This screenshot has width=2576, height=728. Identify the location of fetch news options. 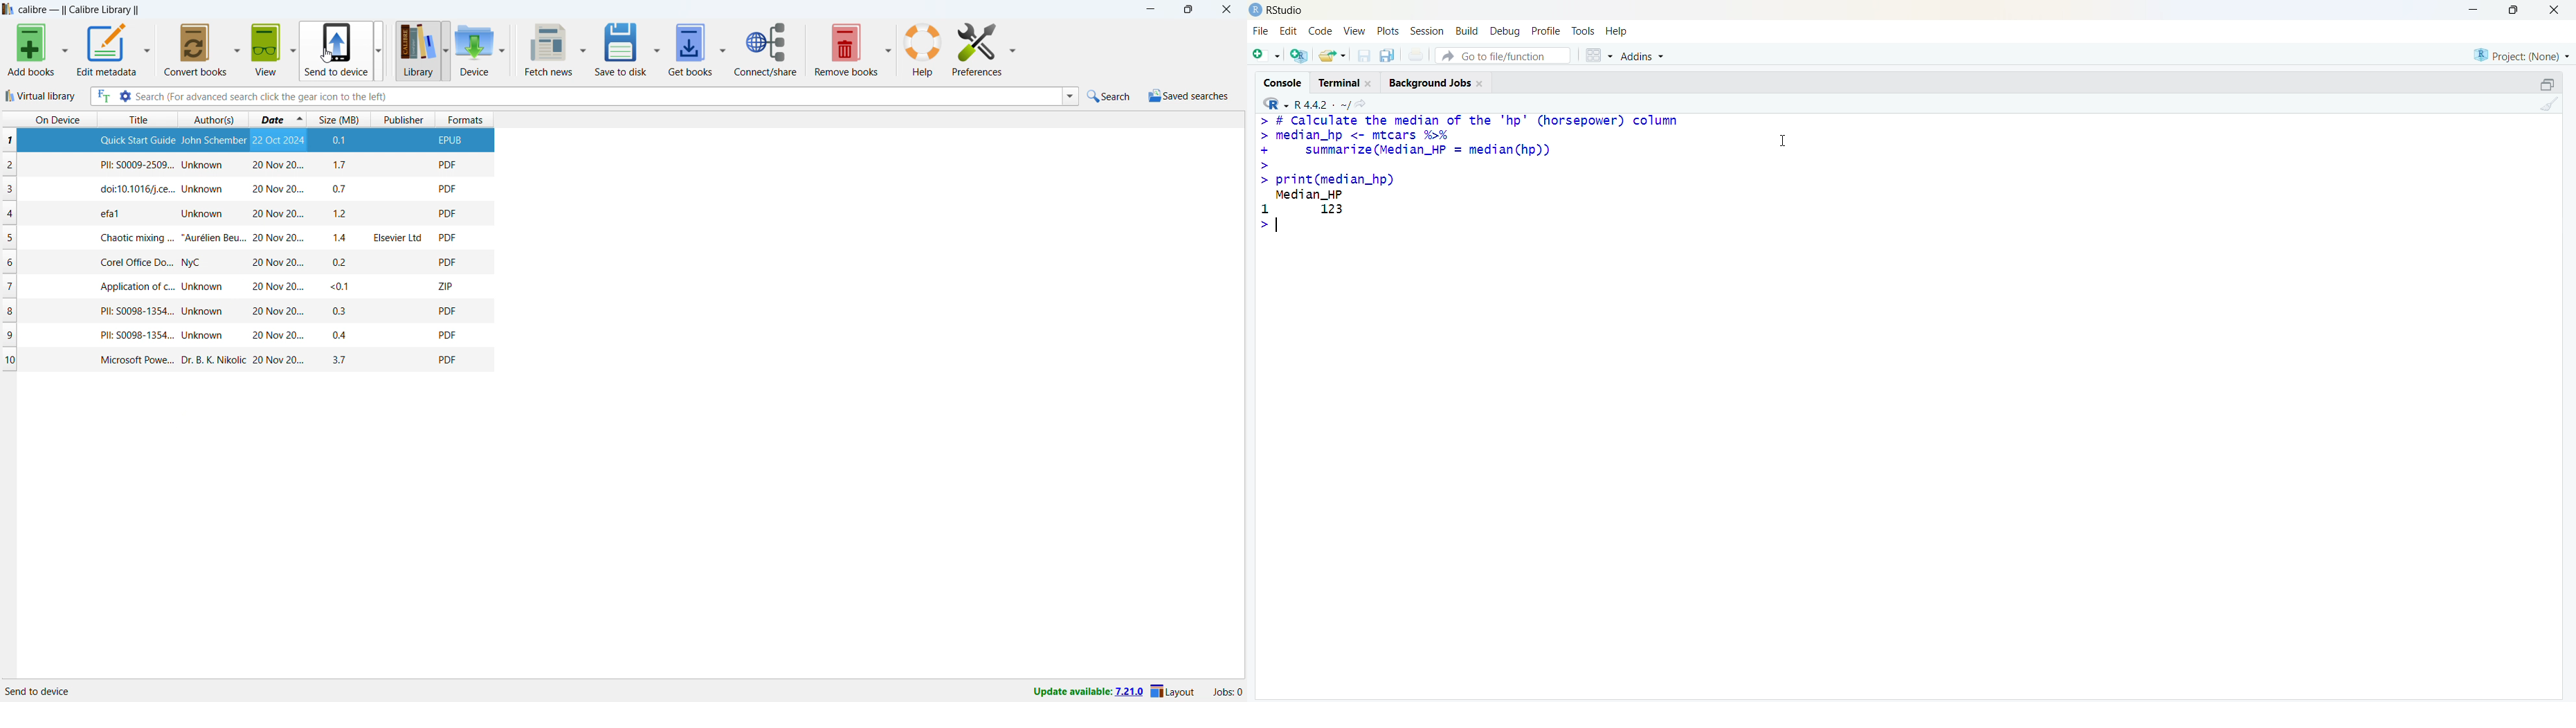
(584, 48).